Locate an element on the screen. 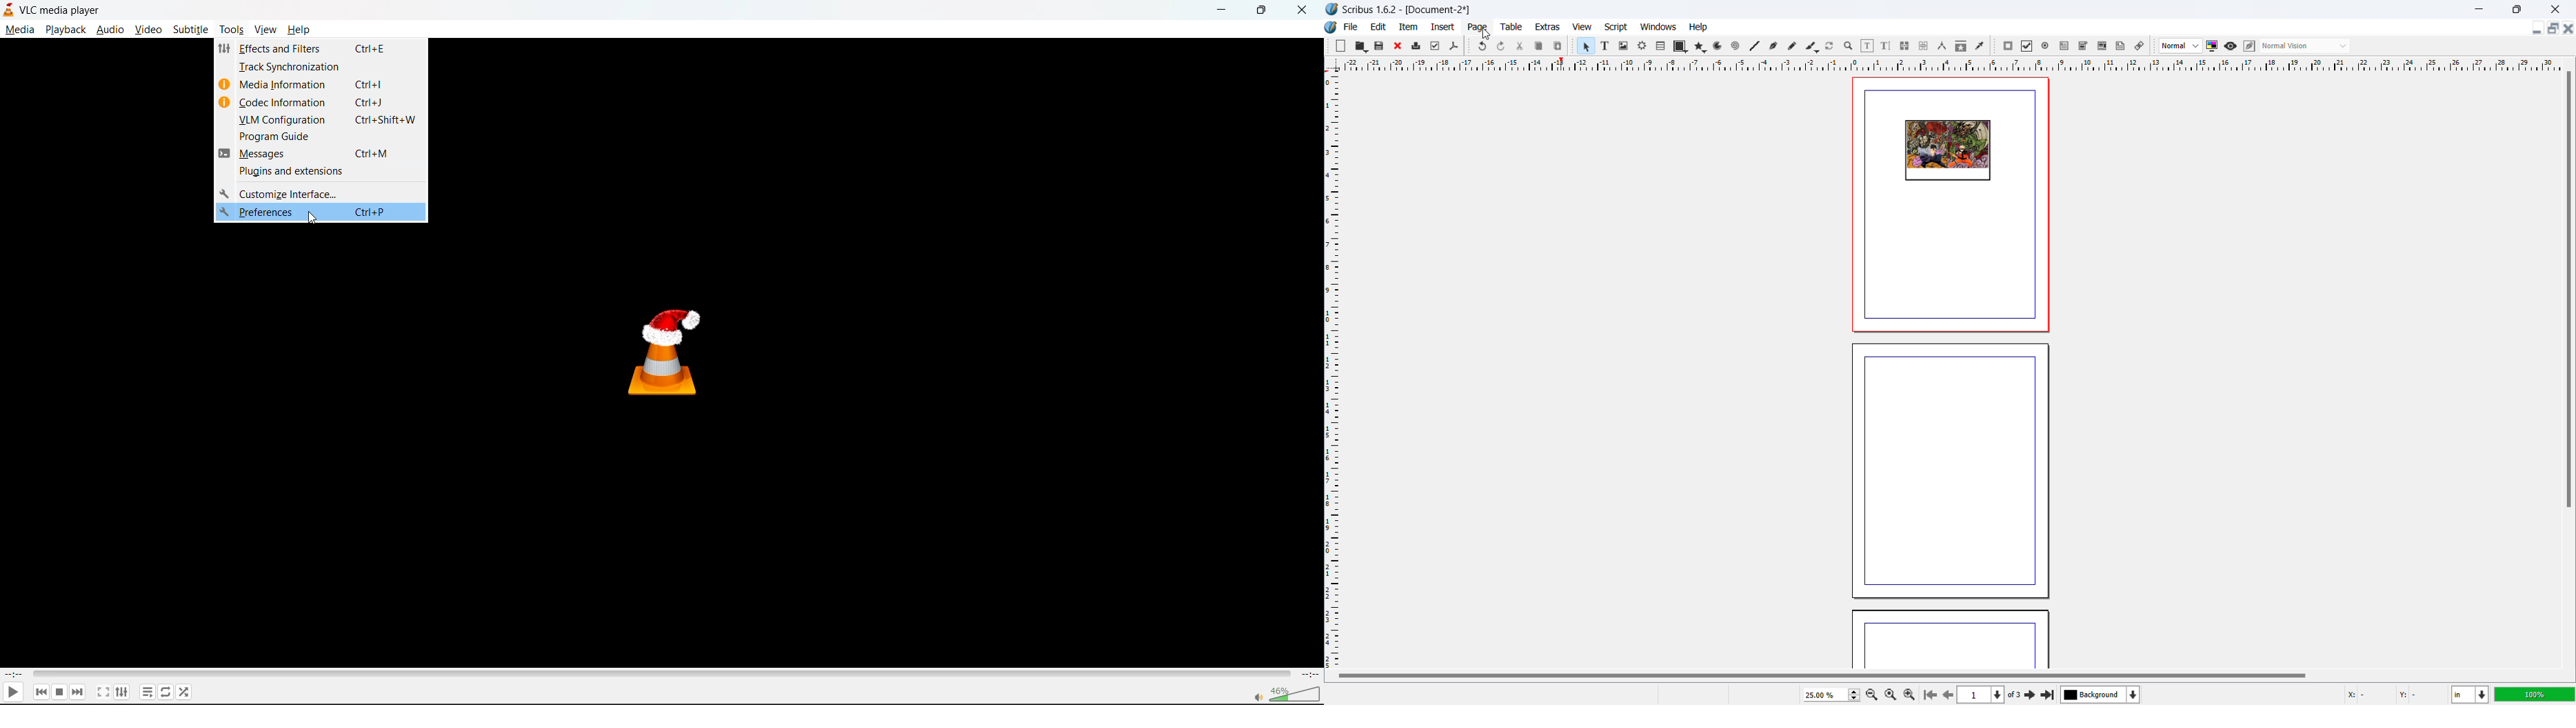  zoom in/out is located at coordinates (1849, 46).